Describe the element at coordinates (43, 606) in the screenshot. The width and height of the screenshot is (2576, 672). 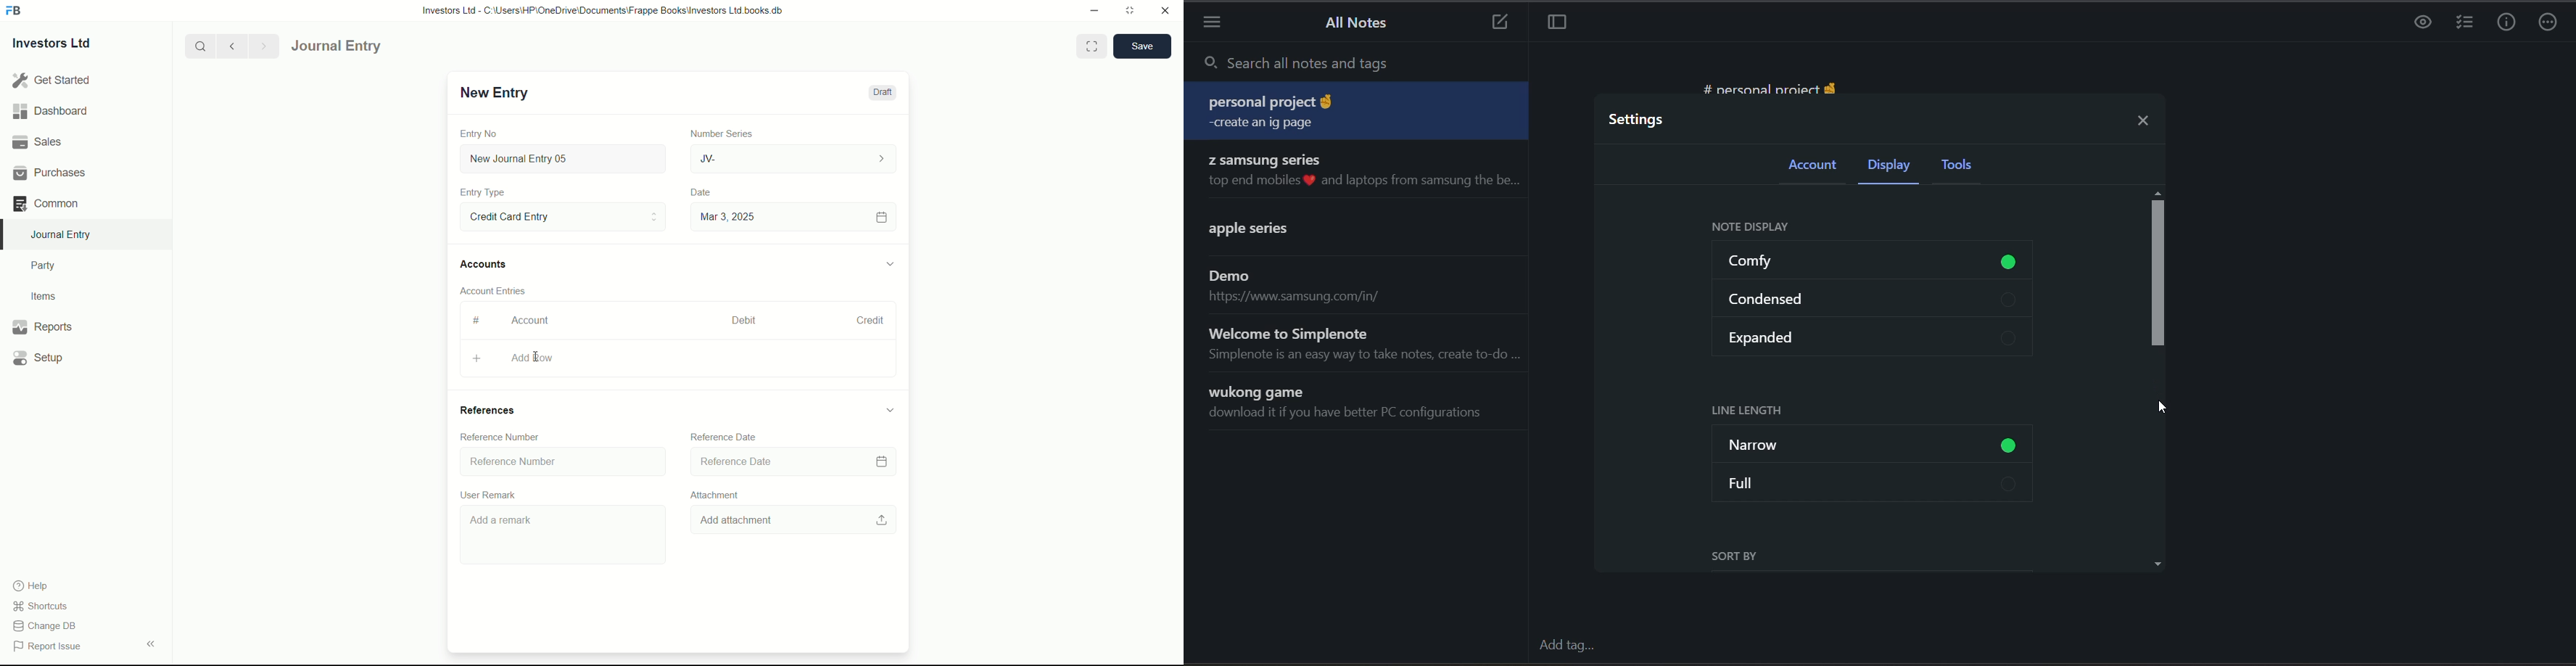
I see `shortcuts` at that location.